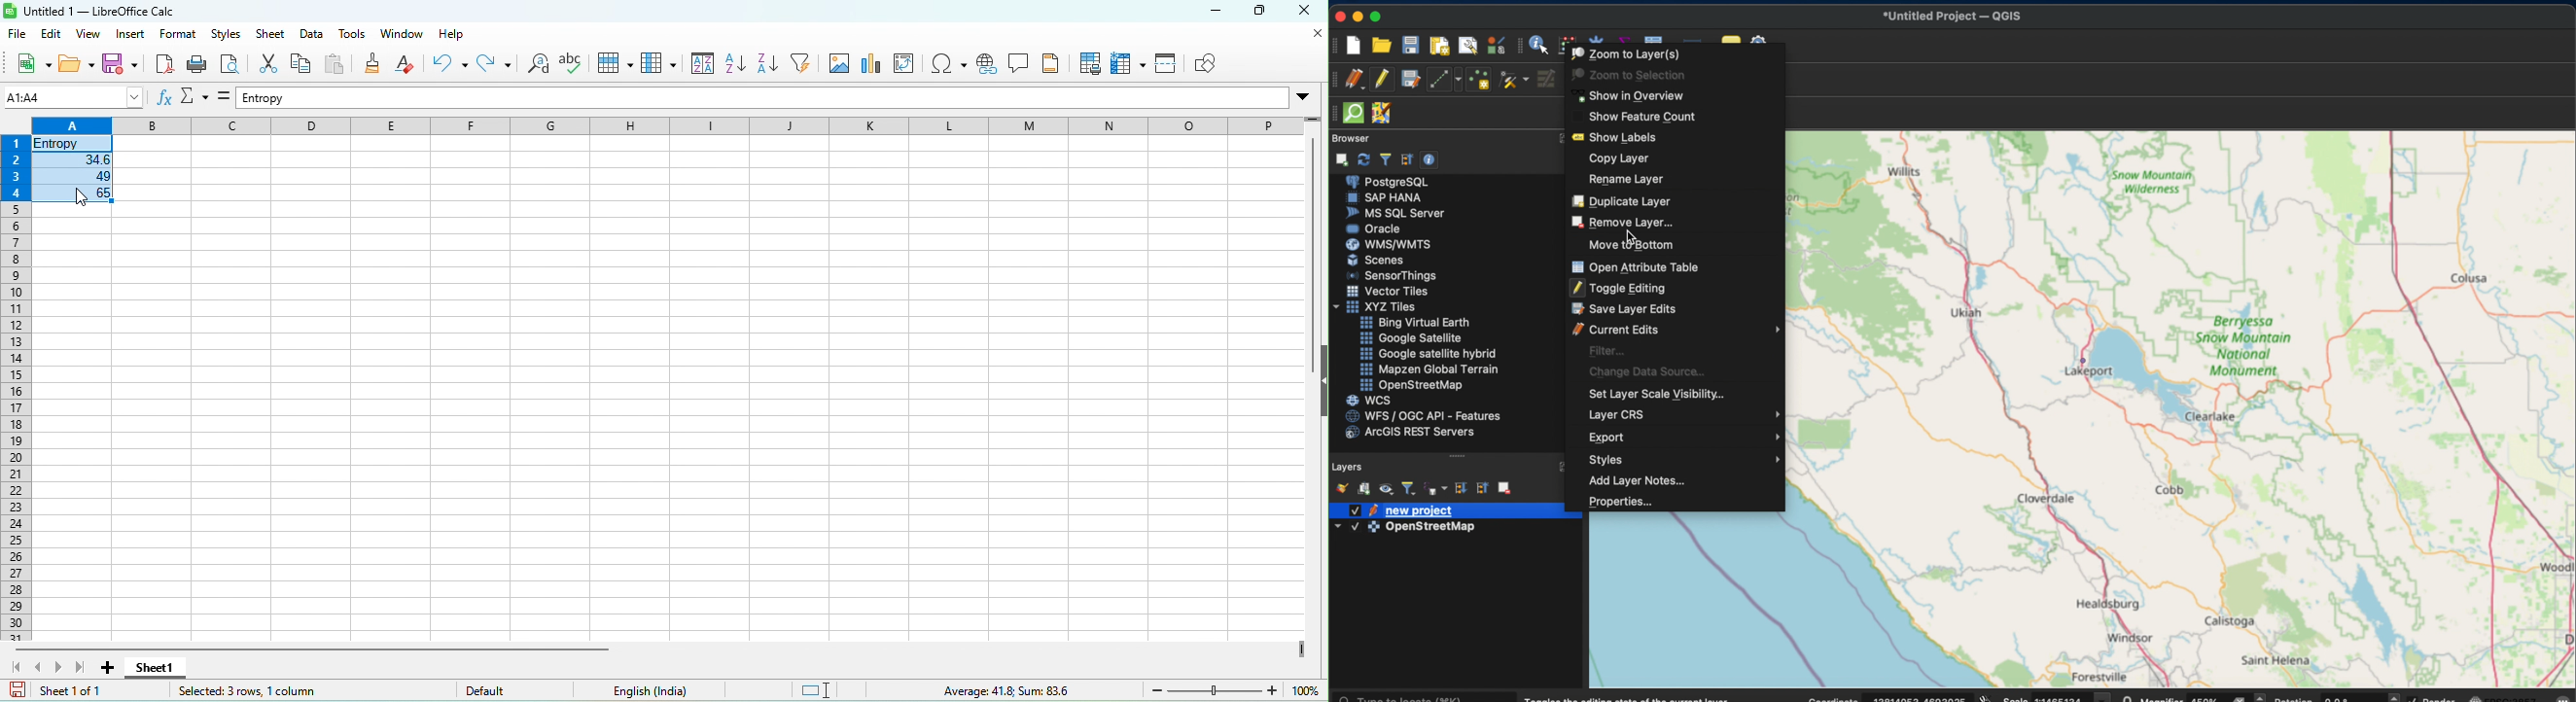  Describe the element at coordinates (1386, 490) in the screenshot. I see `open map themes` at that location.